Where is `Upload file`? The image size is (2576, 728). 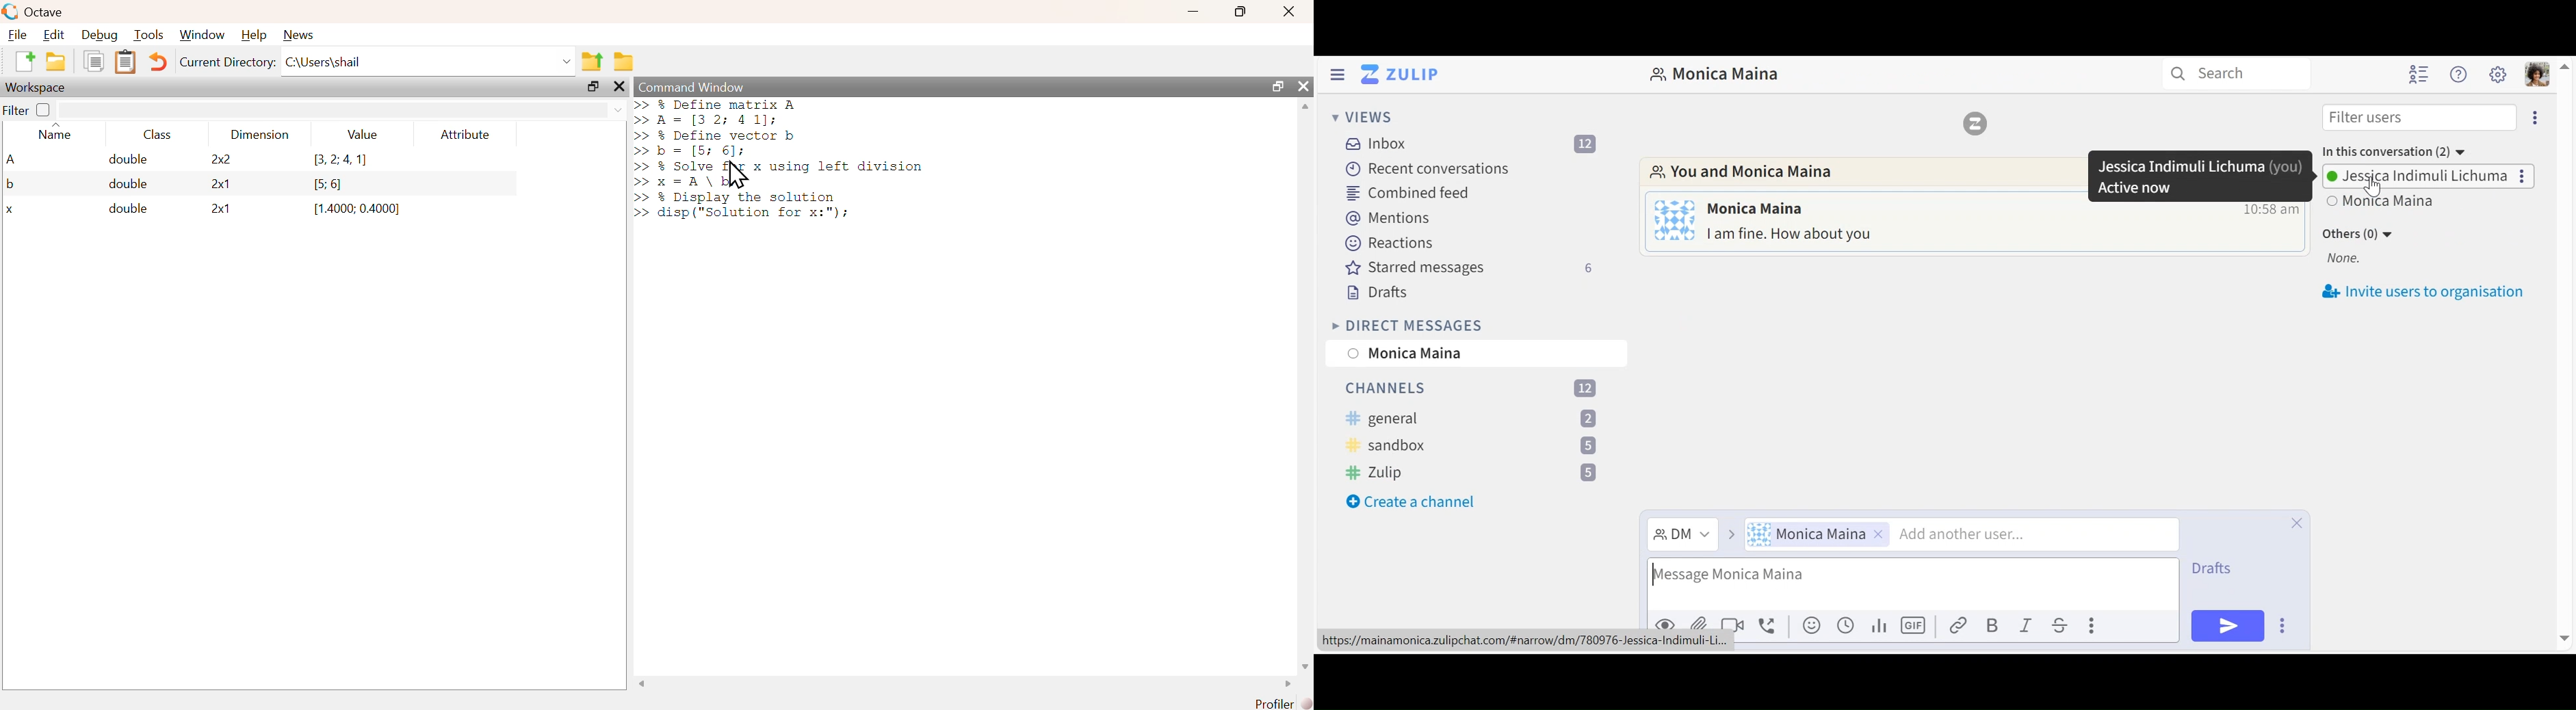
Upload file is located at coordinates (1701, 623).